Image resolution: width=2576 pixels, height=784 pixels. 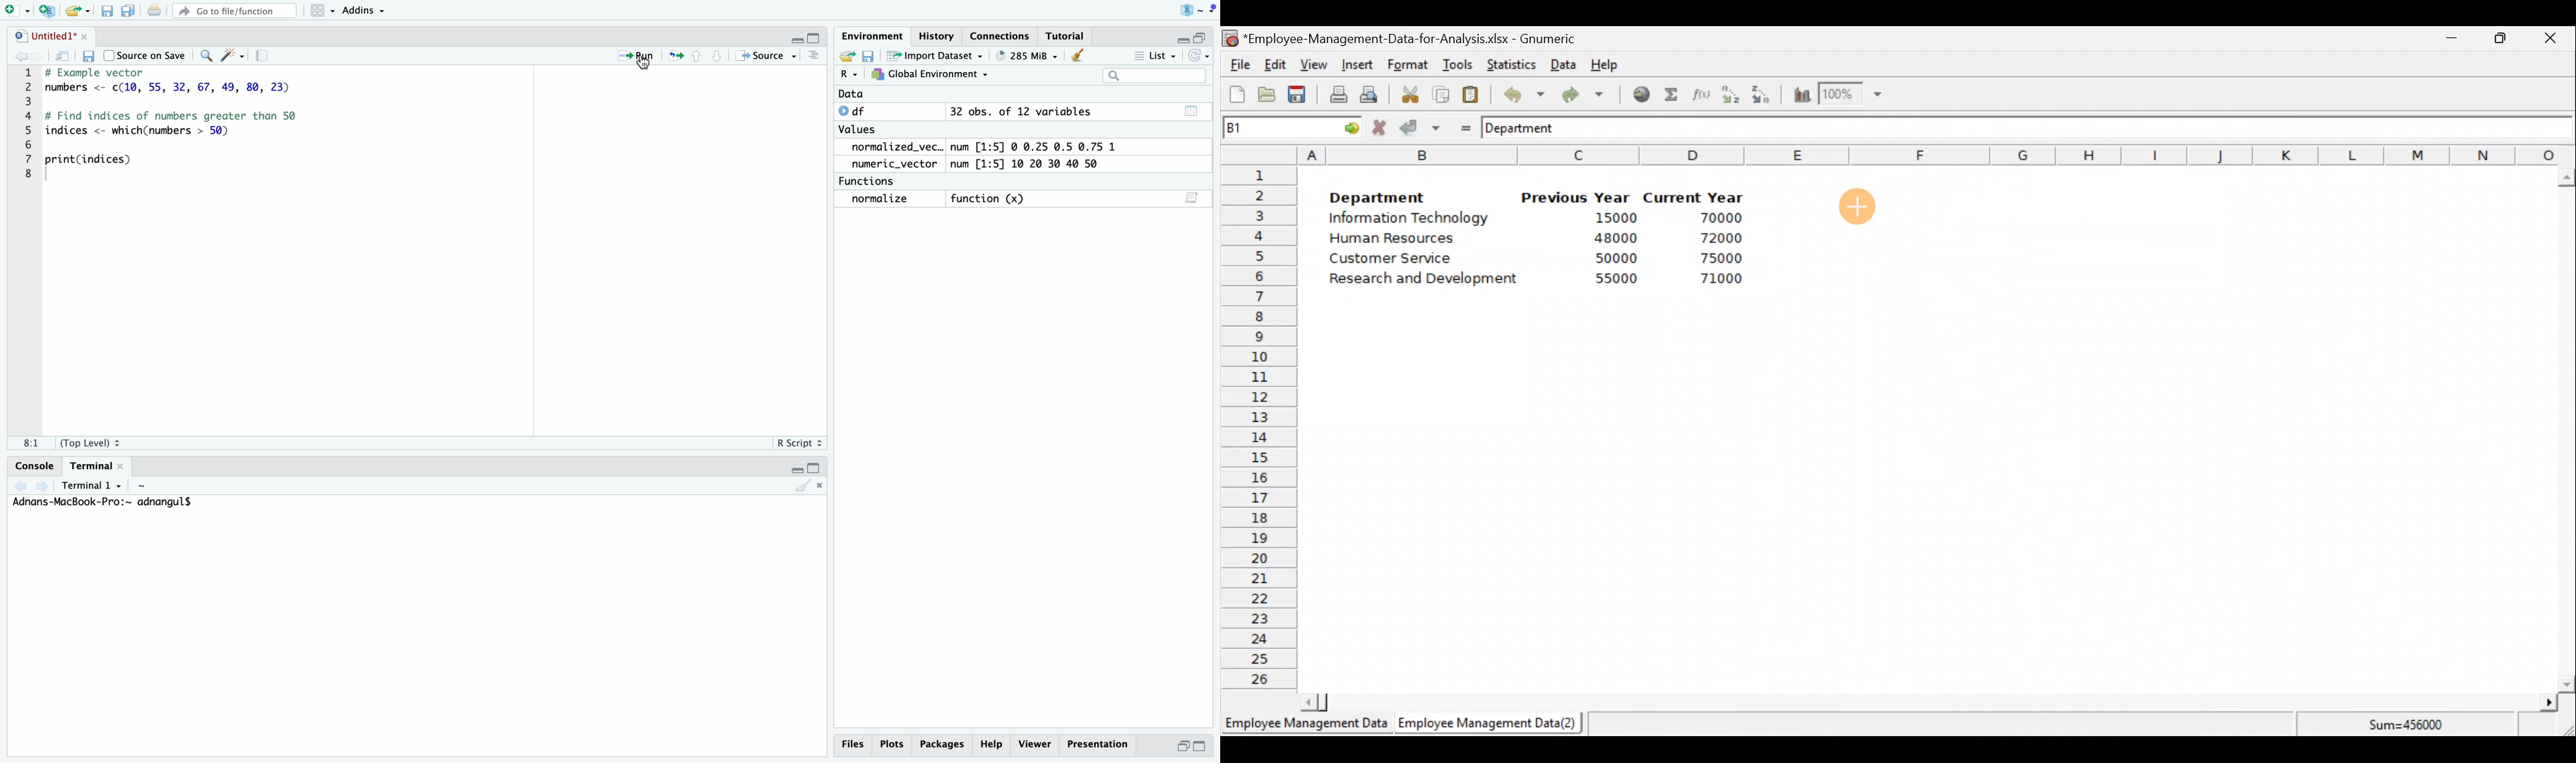 What do you see at coordinates (1035, 744) in the screenshot?
I see `viewer` at bounding box center [1035, 744].